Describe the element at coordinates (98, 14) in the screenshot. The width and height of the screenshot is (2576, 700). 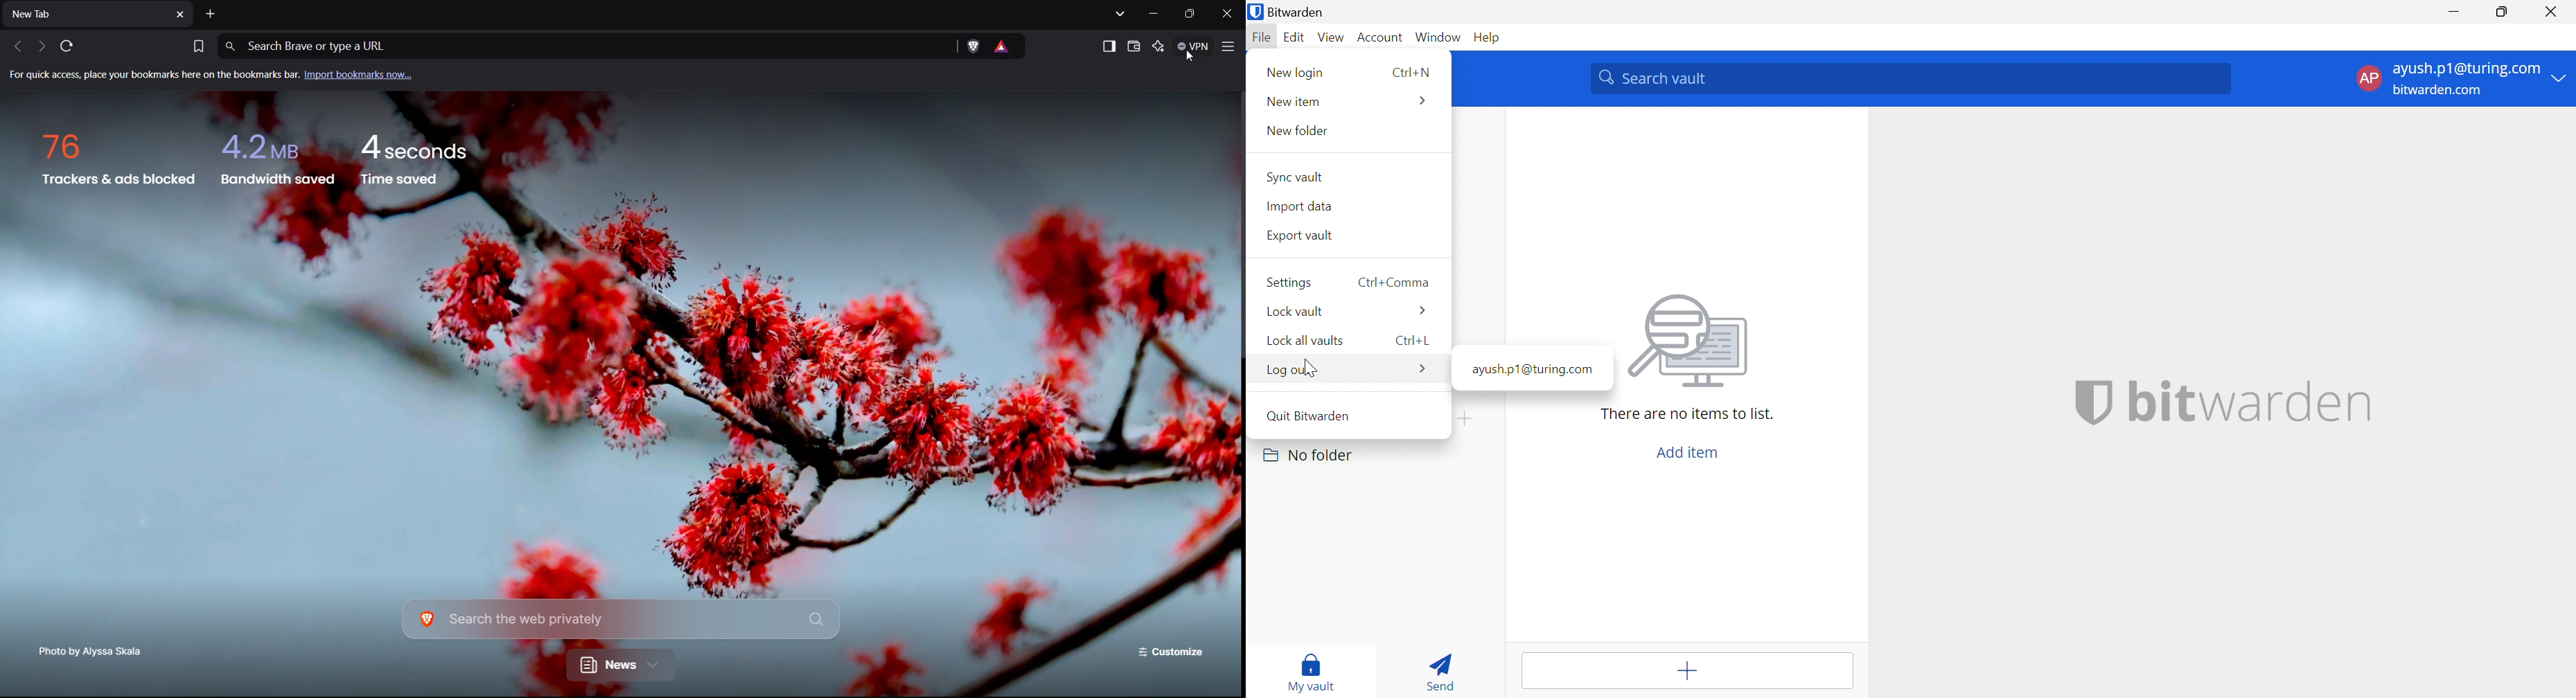
I see `New Tab` at that location.